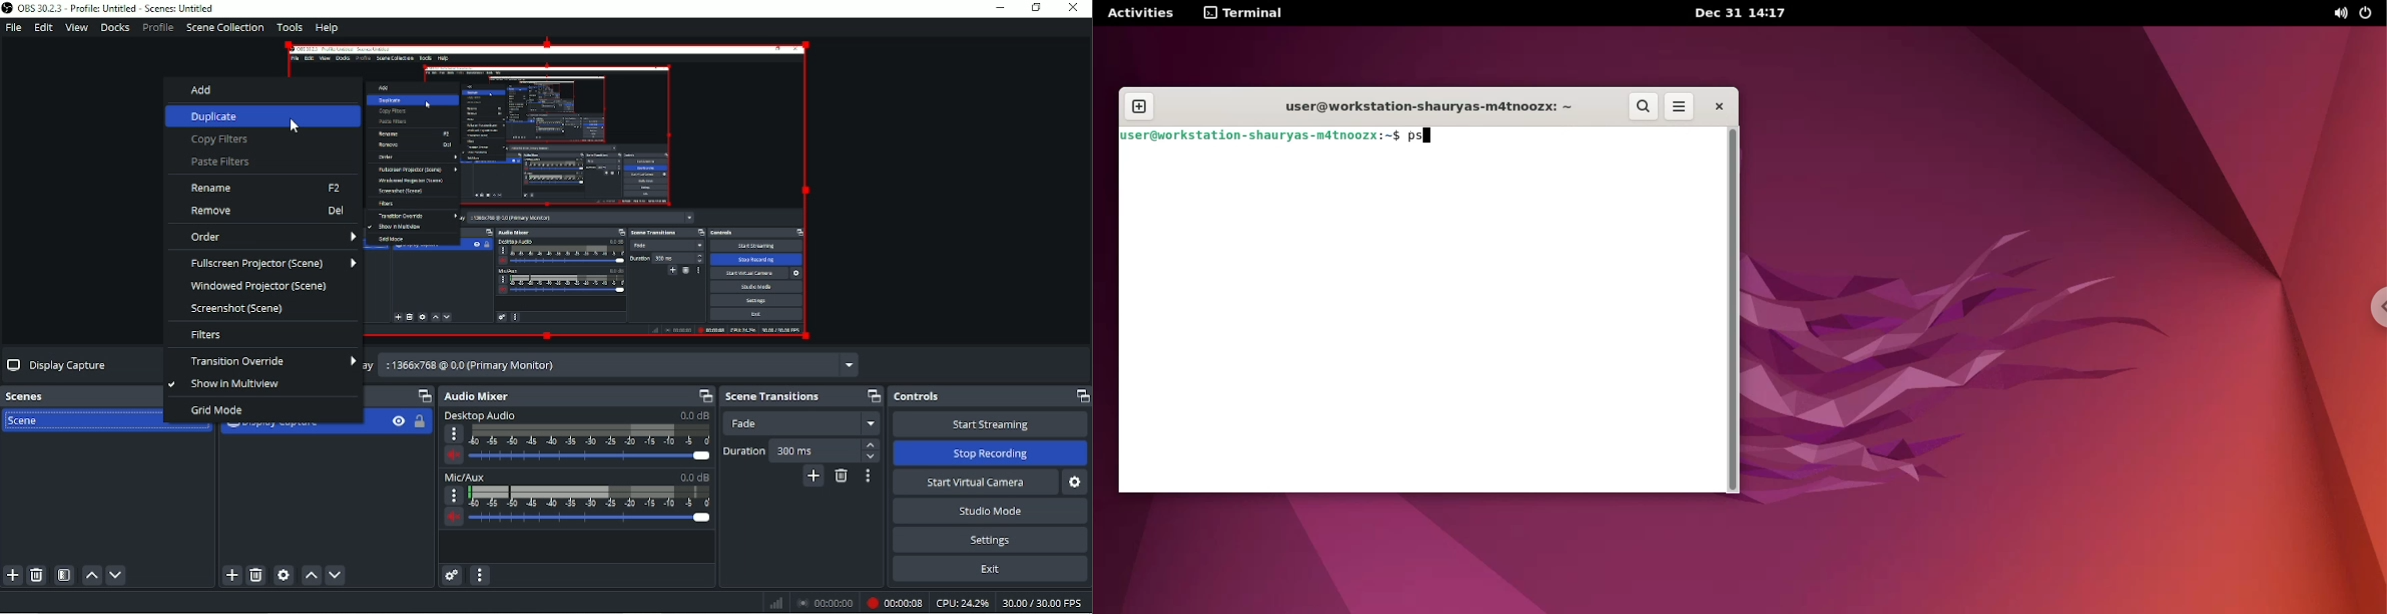 This screenshot has width=2408, height=616. Describe the element at coordinates (802, 450) in the screenshot. I see `Duration 300 ms` at that location.